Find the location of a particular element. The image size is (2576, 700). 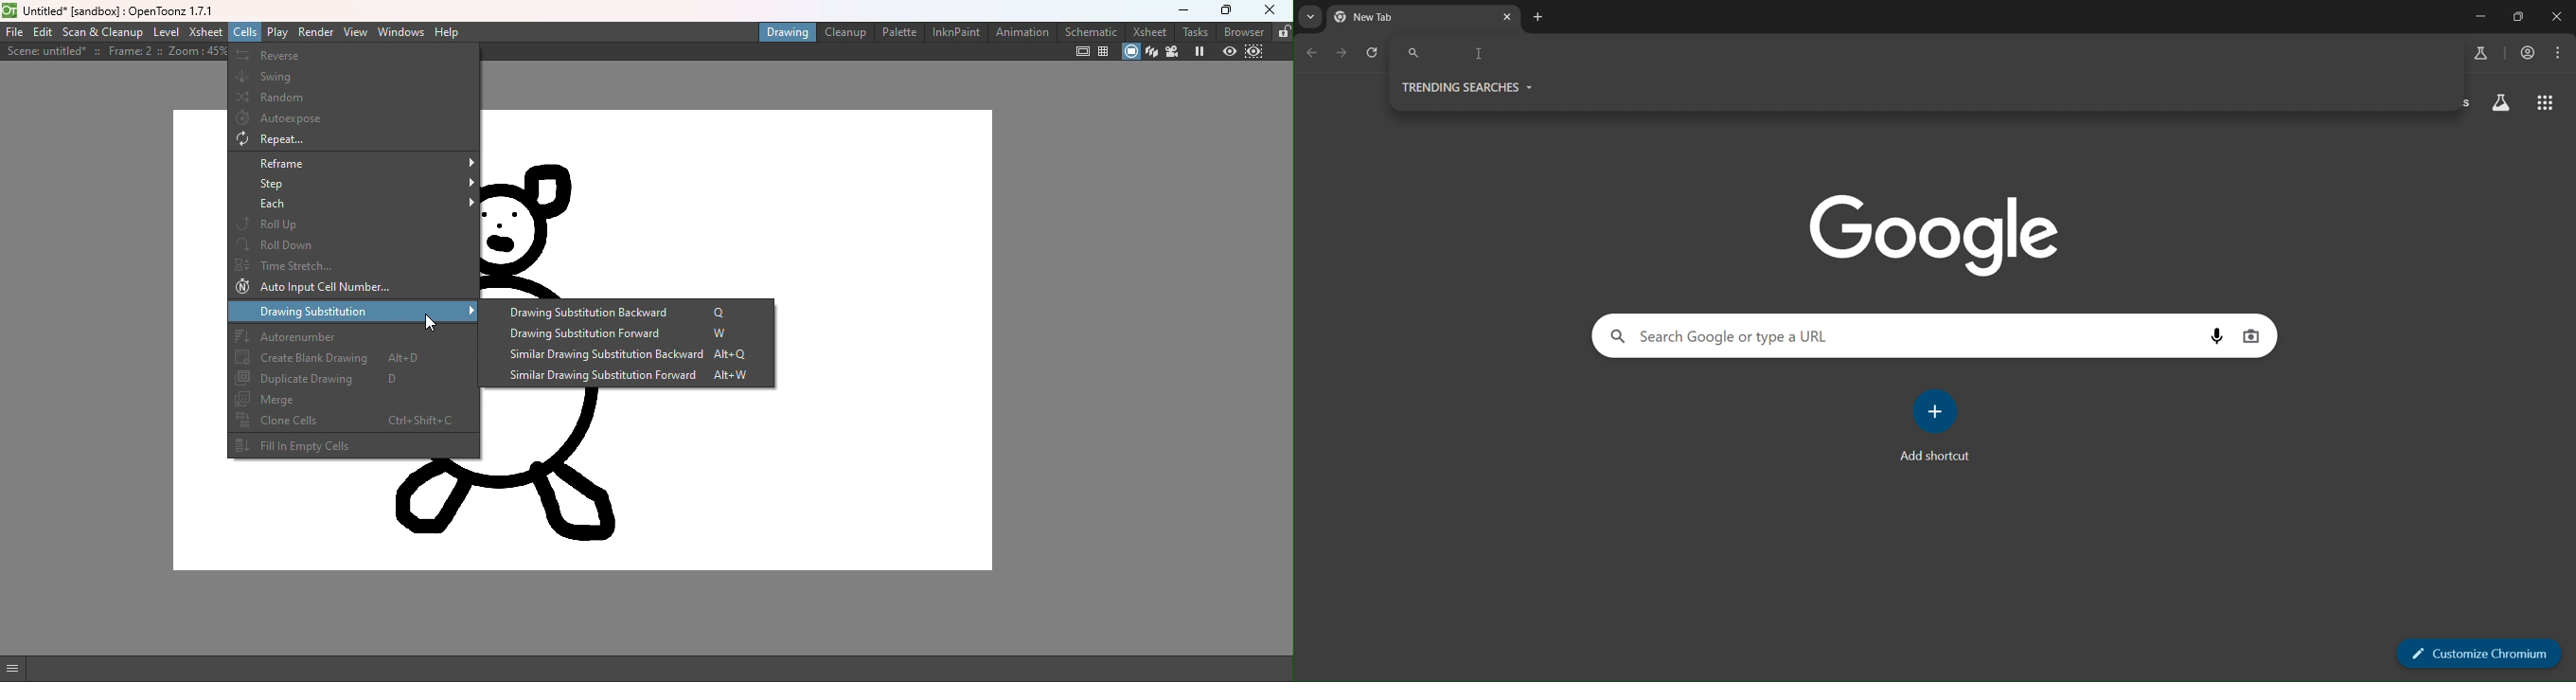

Roll down is located at coordinates (353, 243).